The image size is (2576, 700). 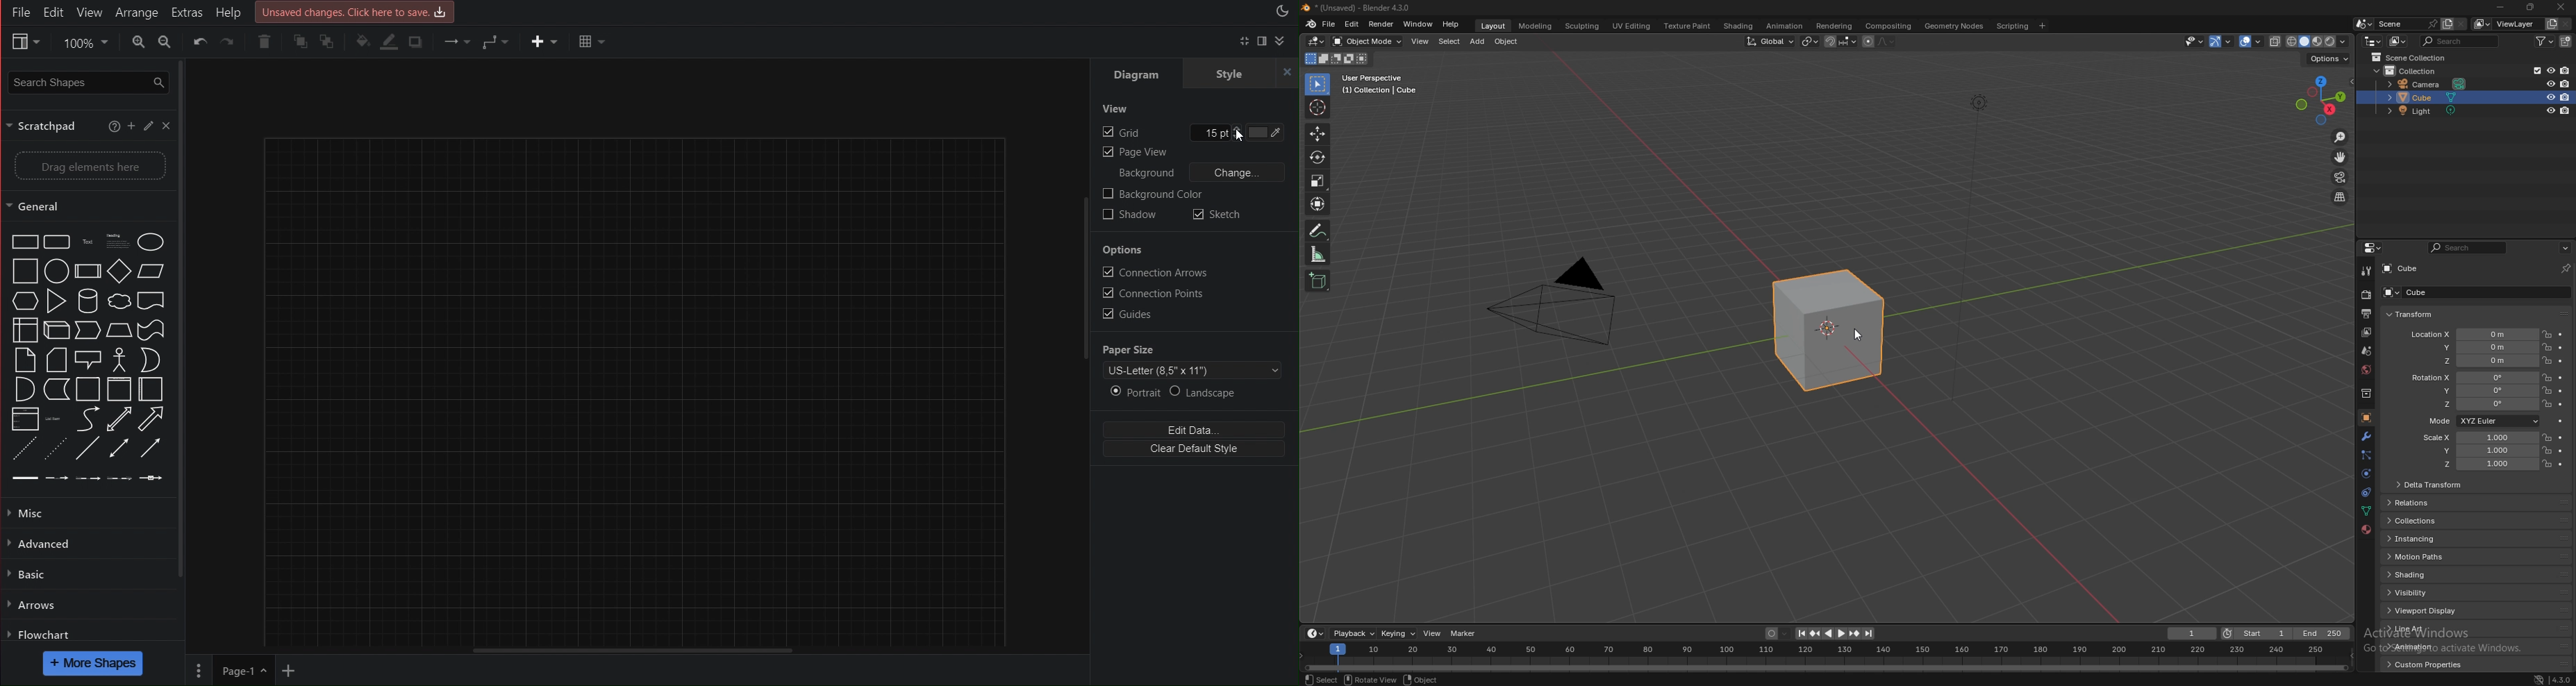 What do you see at coordinates (1583, 26) in the screenshot?
I see `sculpting` at bounding box center [1583, 26].